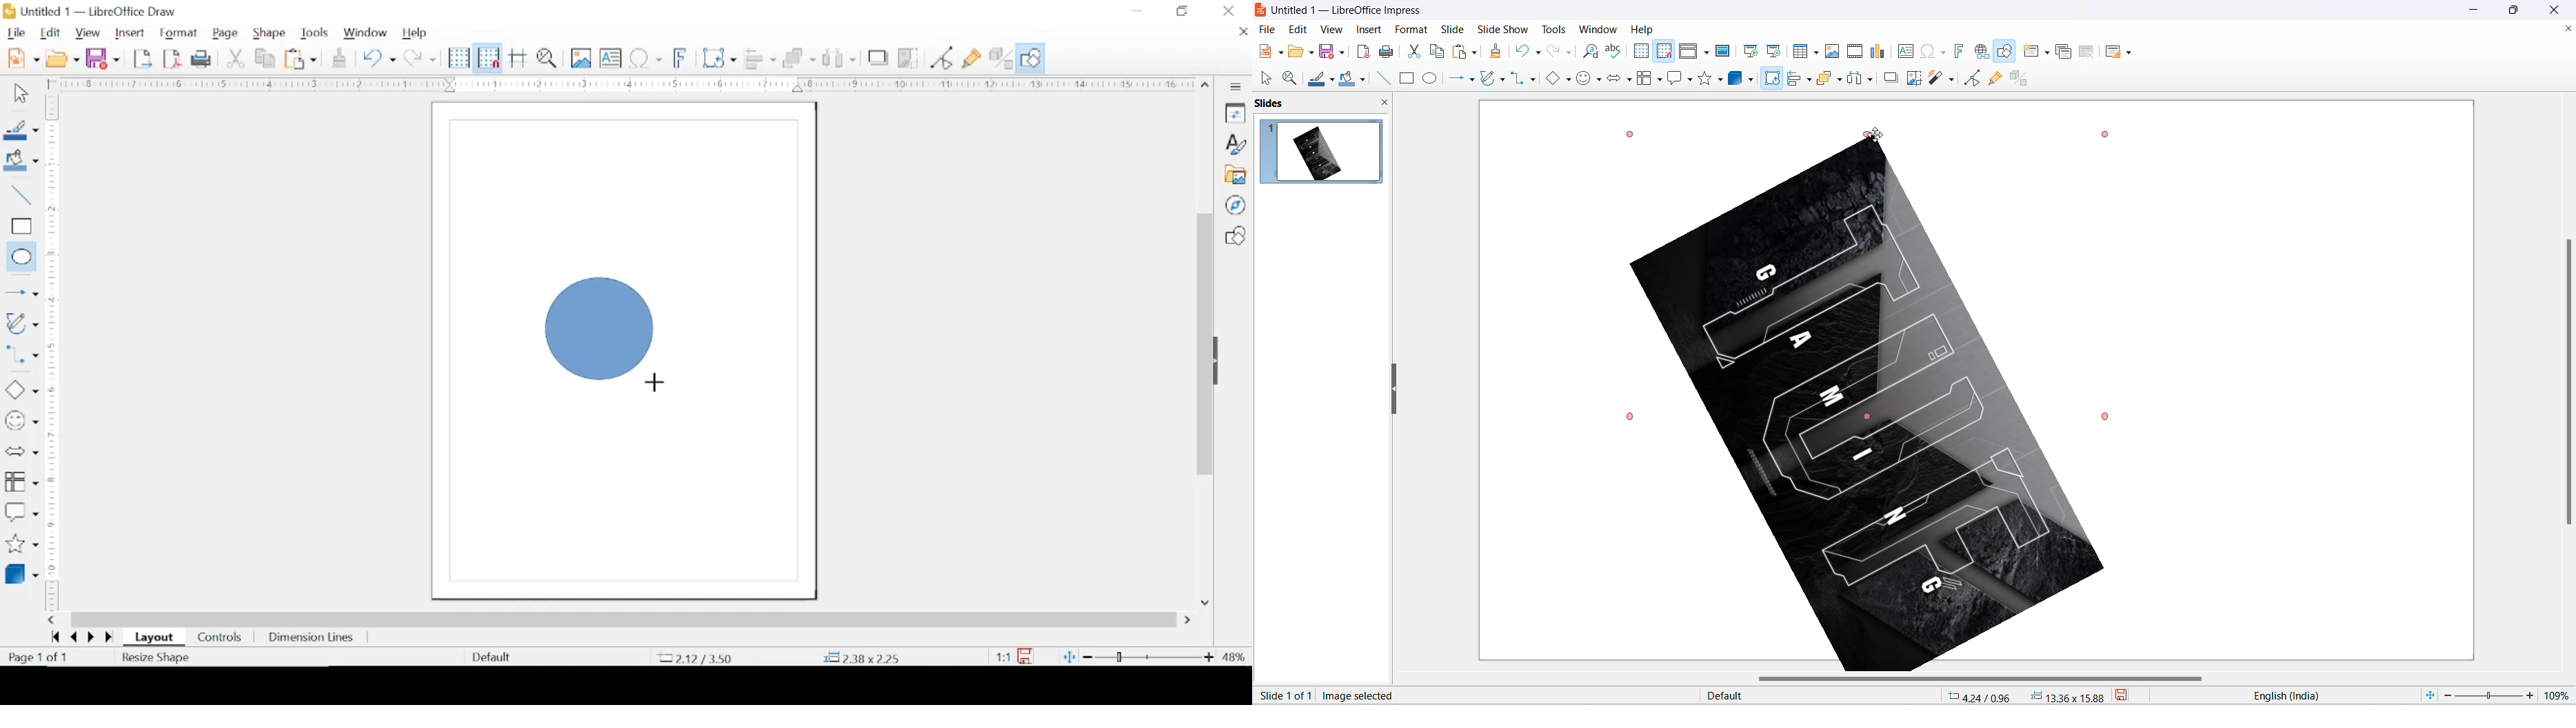  Describe the element at coordinates (1409, 30) in the screenshot. I see `format` at that location.